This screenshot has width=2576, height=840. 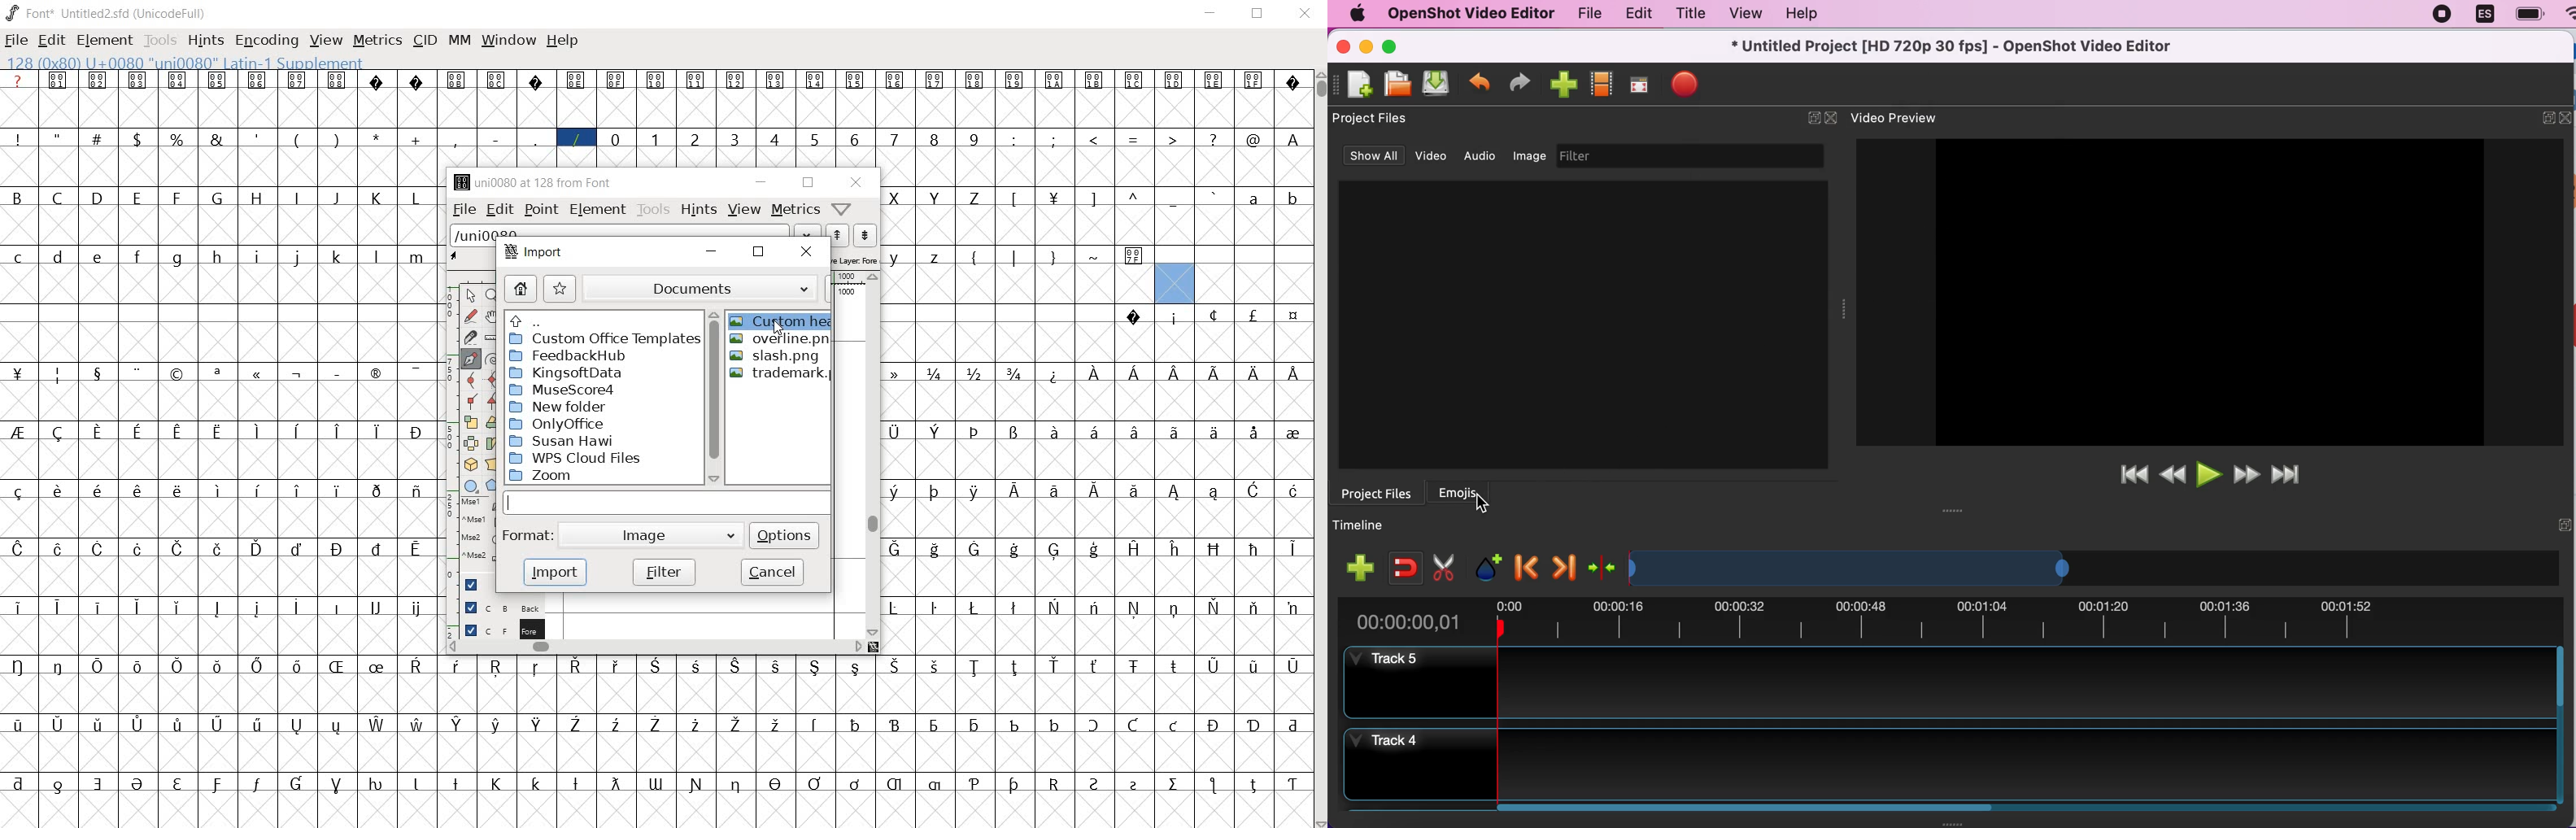 I want to click on CID, so click(x=425, y=41).